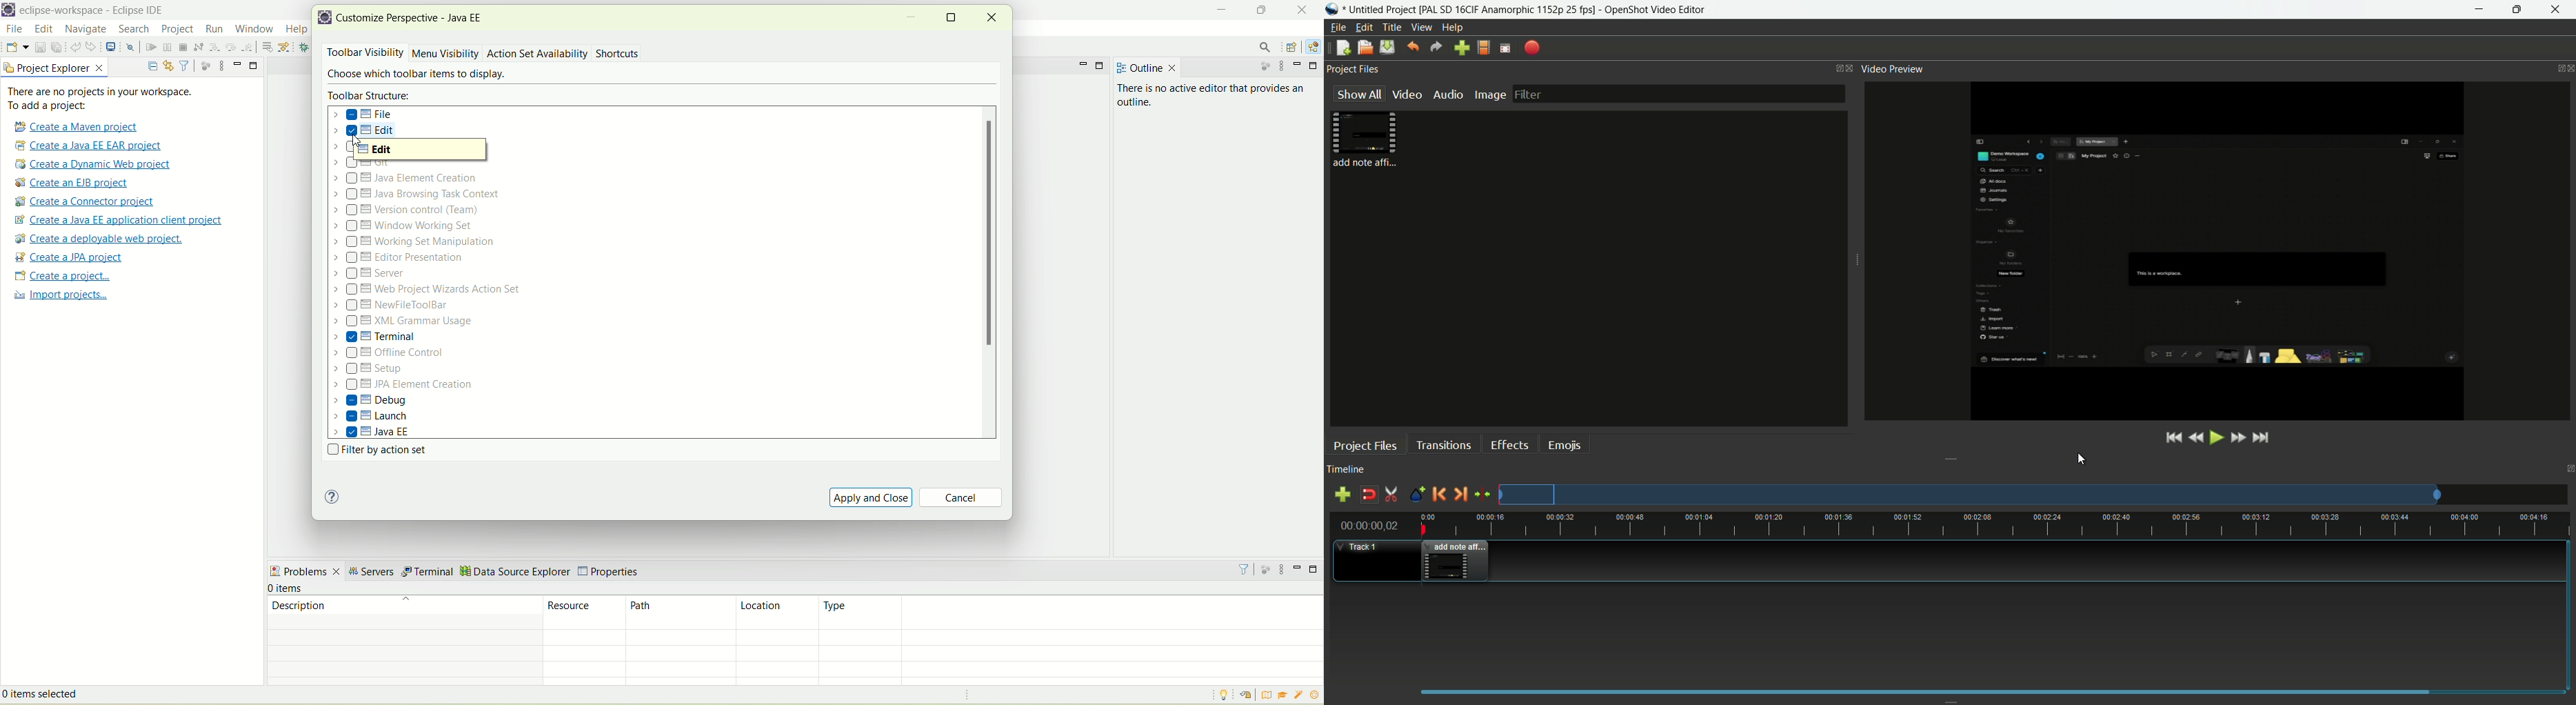 The height and width of the screenshot is (728, 2576). What do you see at coordinates (1362, 547) in the screenshot?
I see `track-1` at bounding box center [1362, 547].